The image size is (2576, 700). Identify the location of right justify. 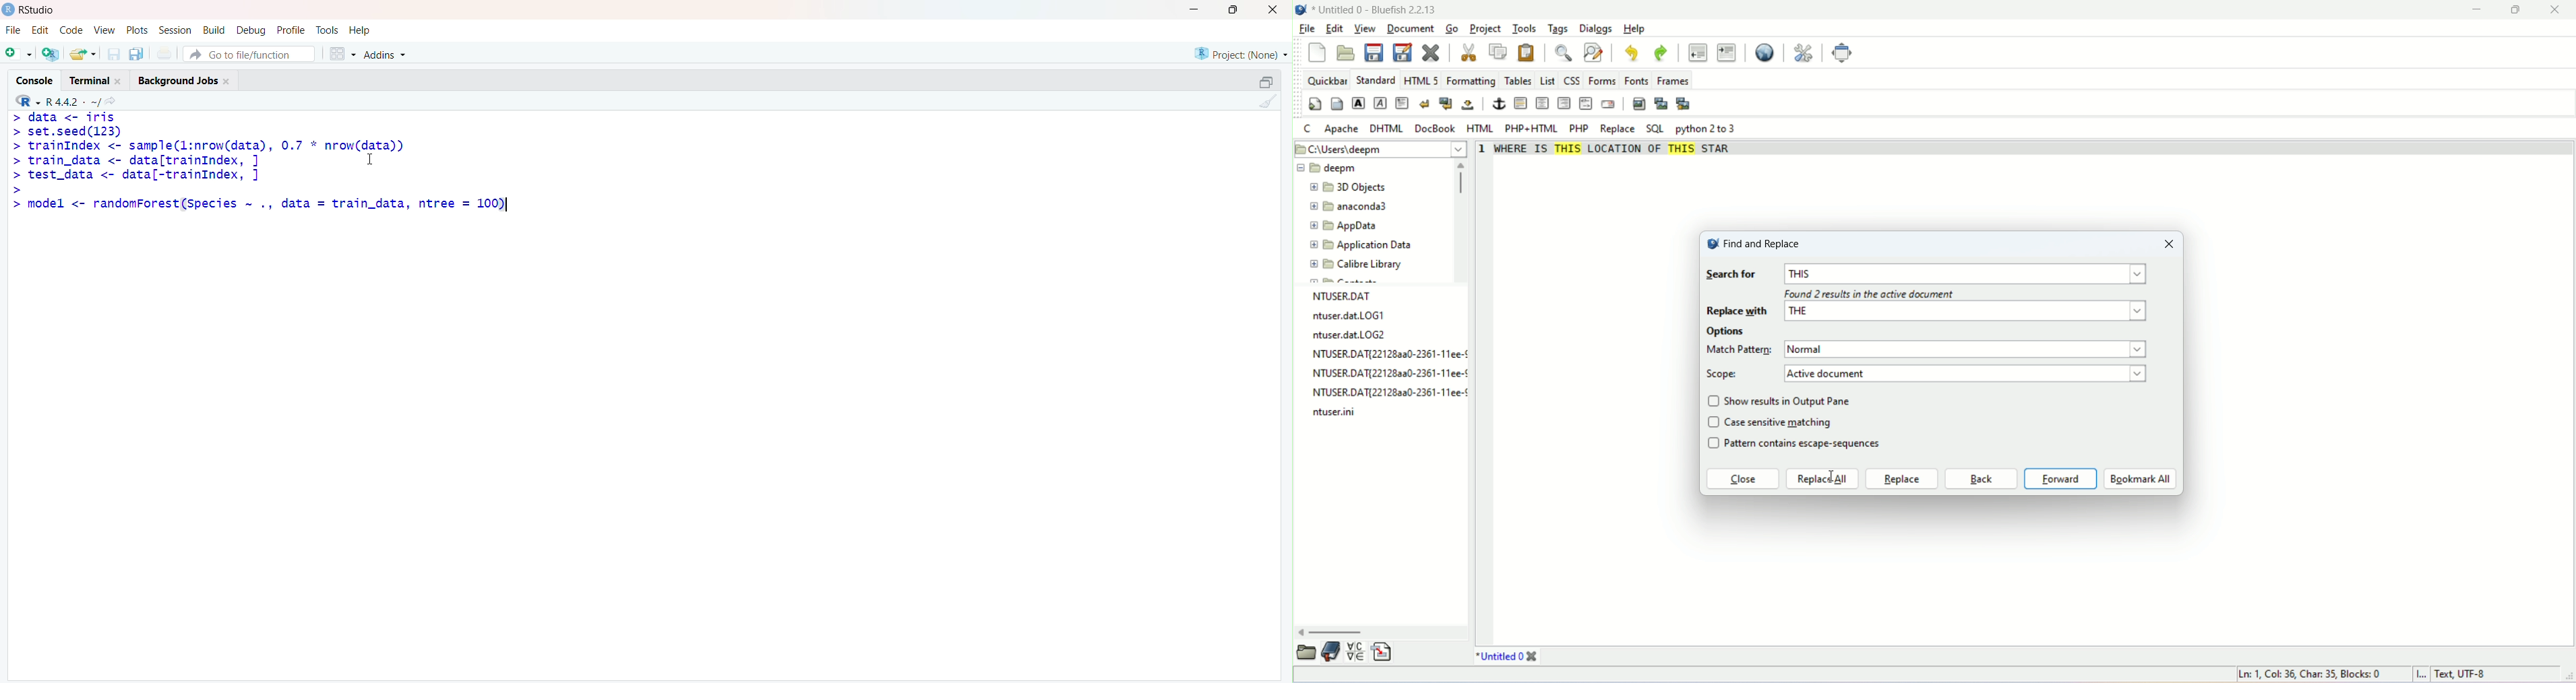
(1564, 102).